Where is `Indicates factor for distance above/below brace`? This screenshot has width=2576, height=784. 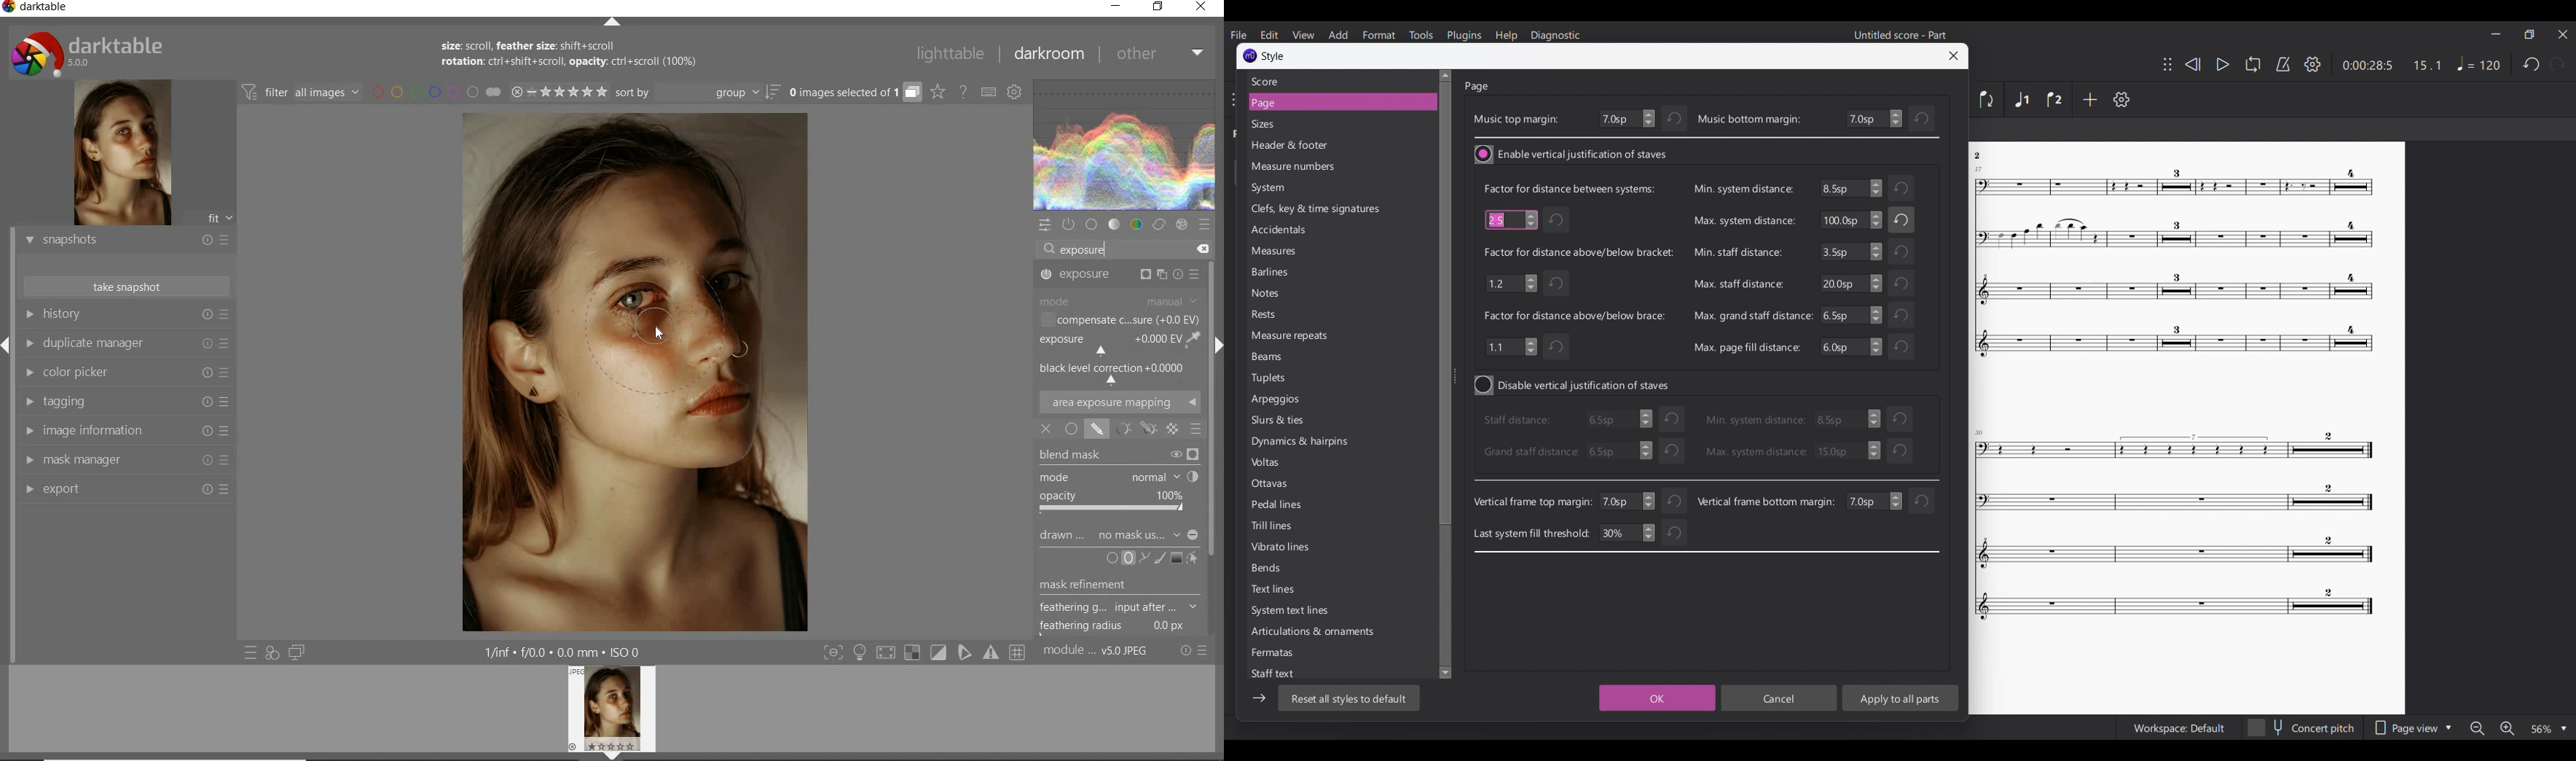 Indicates factor for distance above/below brace is located at coordinates (1576, 316).